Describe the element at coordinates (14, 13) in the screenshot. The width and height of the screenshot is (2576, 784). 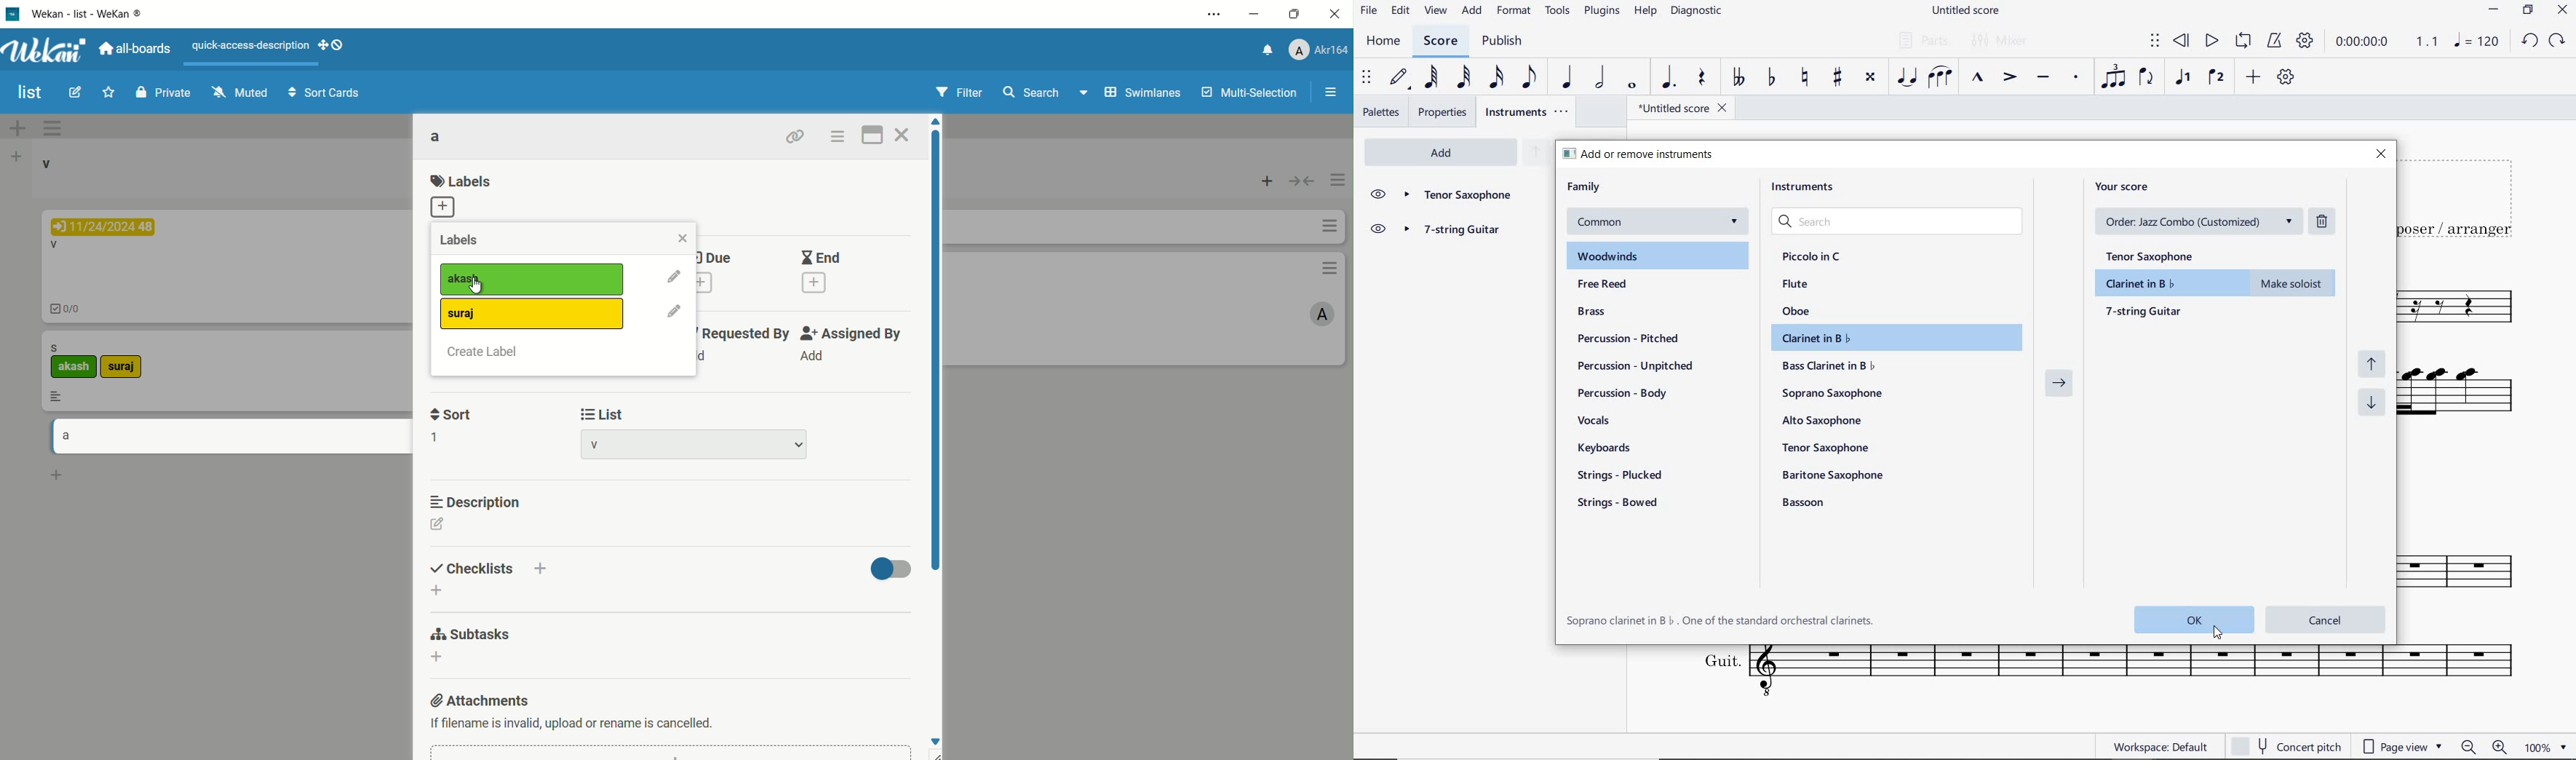
I see `app icon` at that location.